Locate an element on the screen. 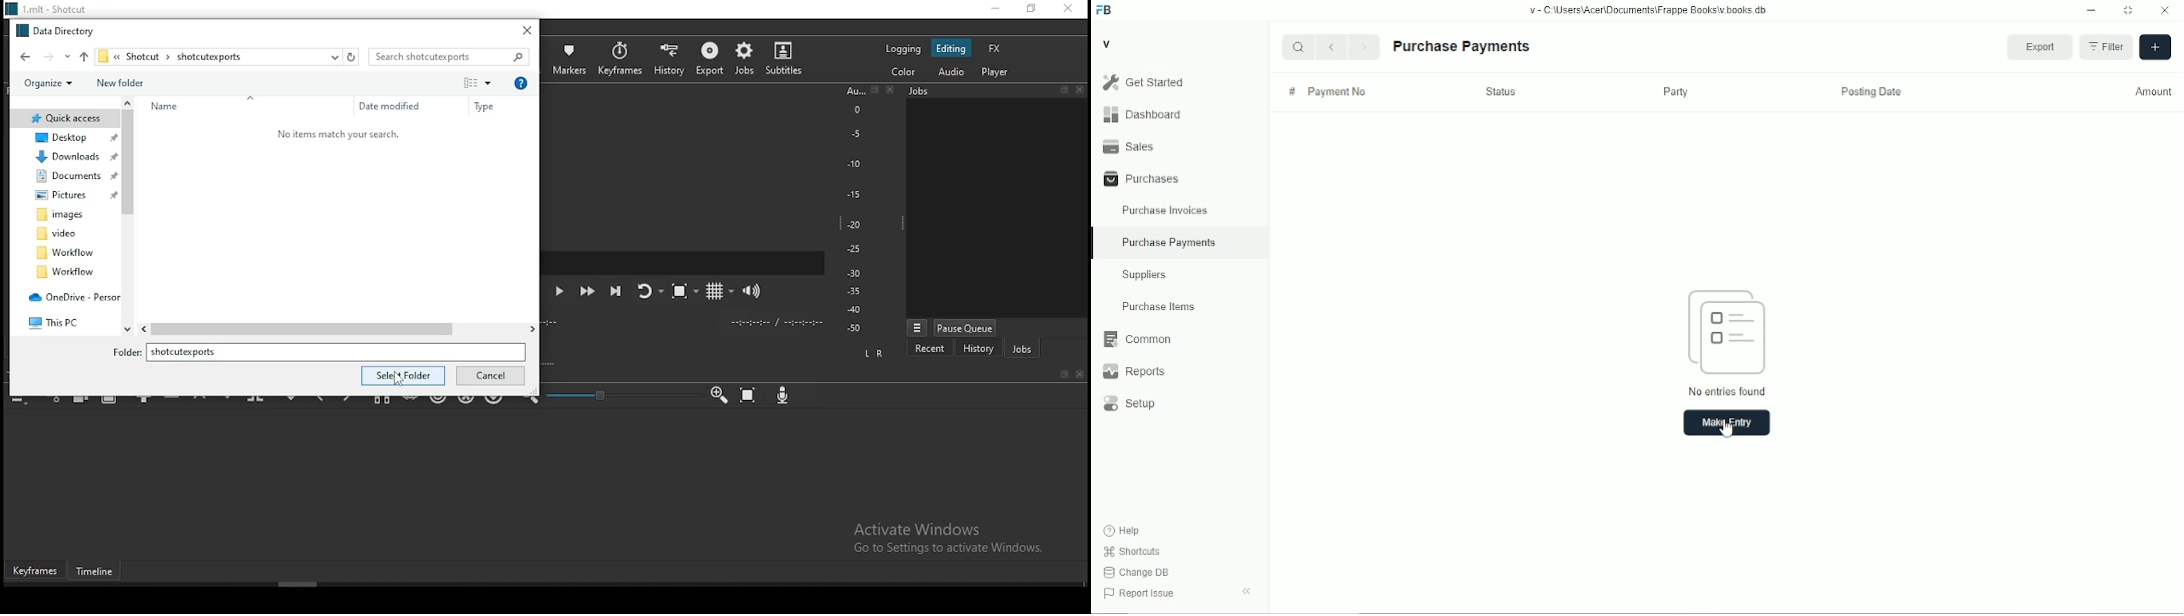 Image resolution: width=2184 pixels, height=616 pixels. 1.mlt Shortcut is located at coordinates (54, 9).